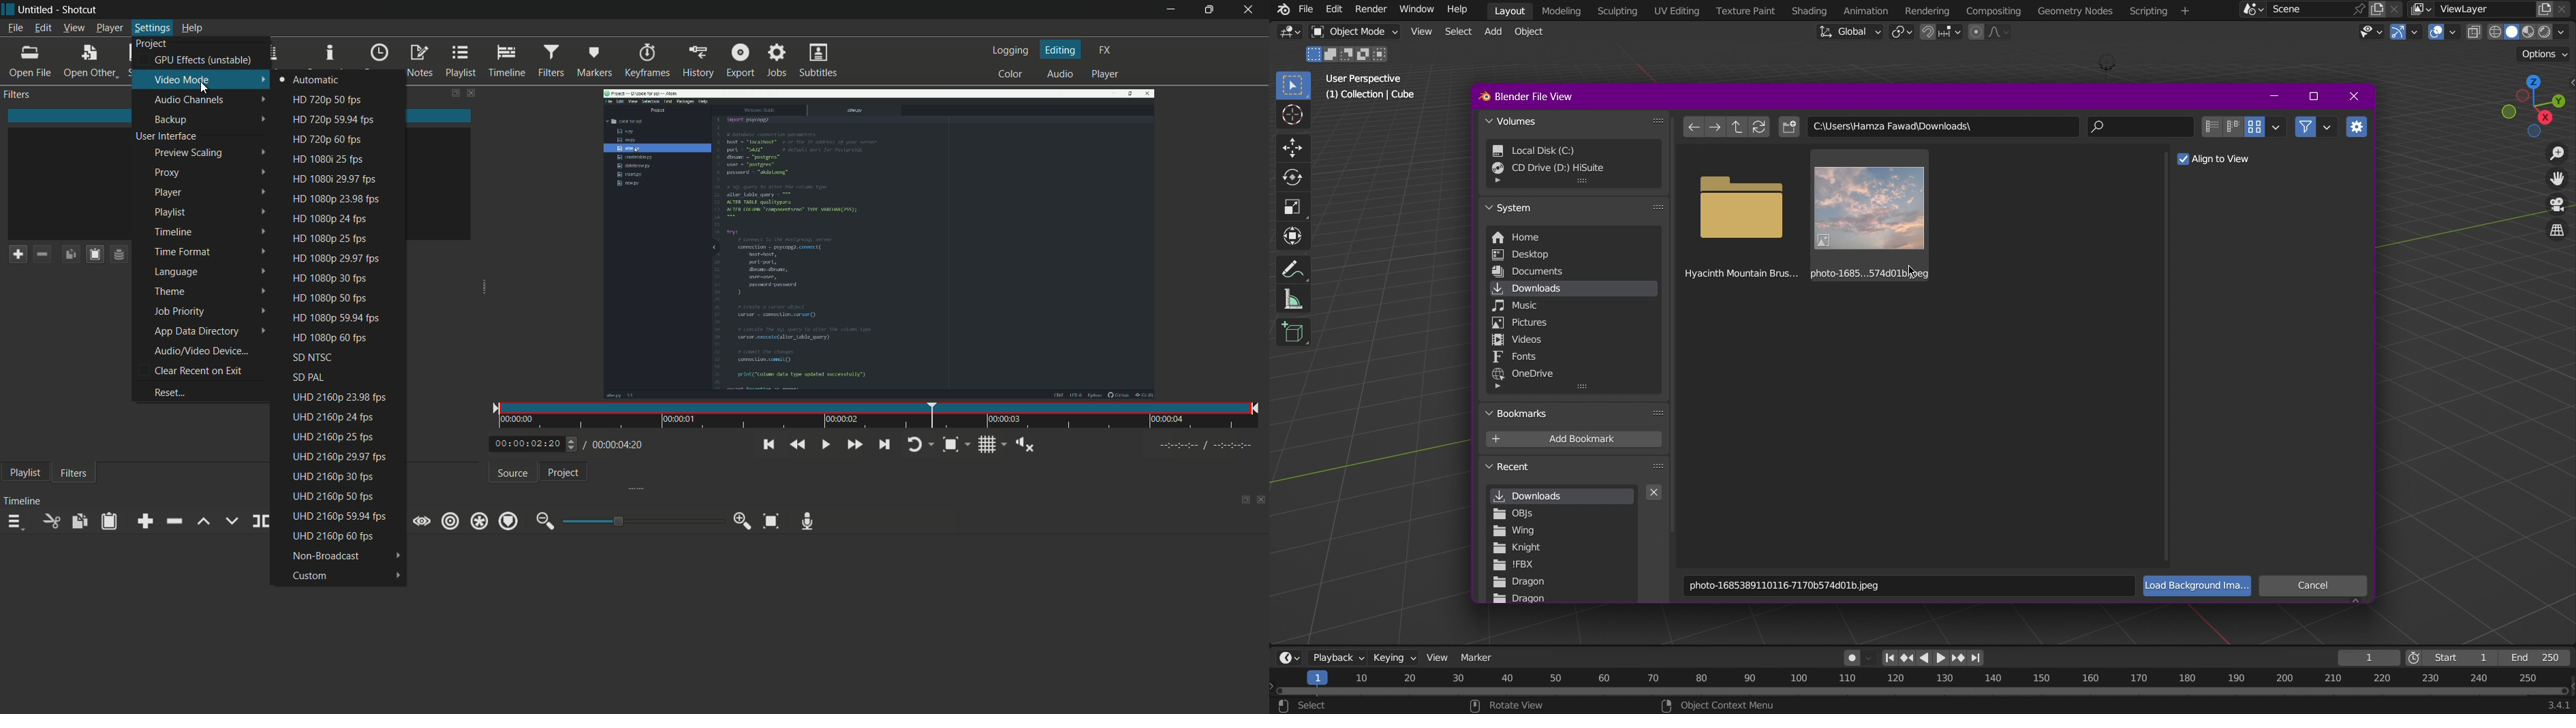  I want to click on app name, so click(81, 9).